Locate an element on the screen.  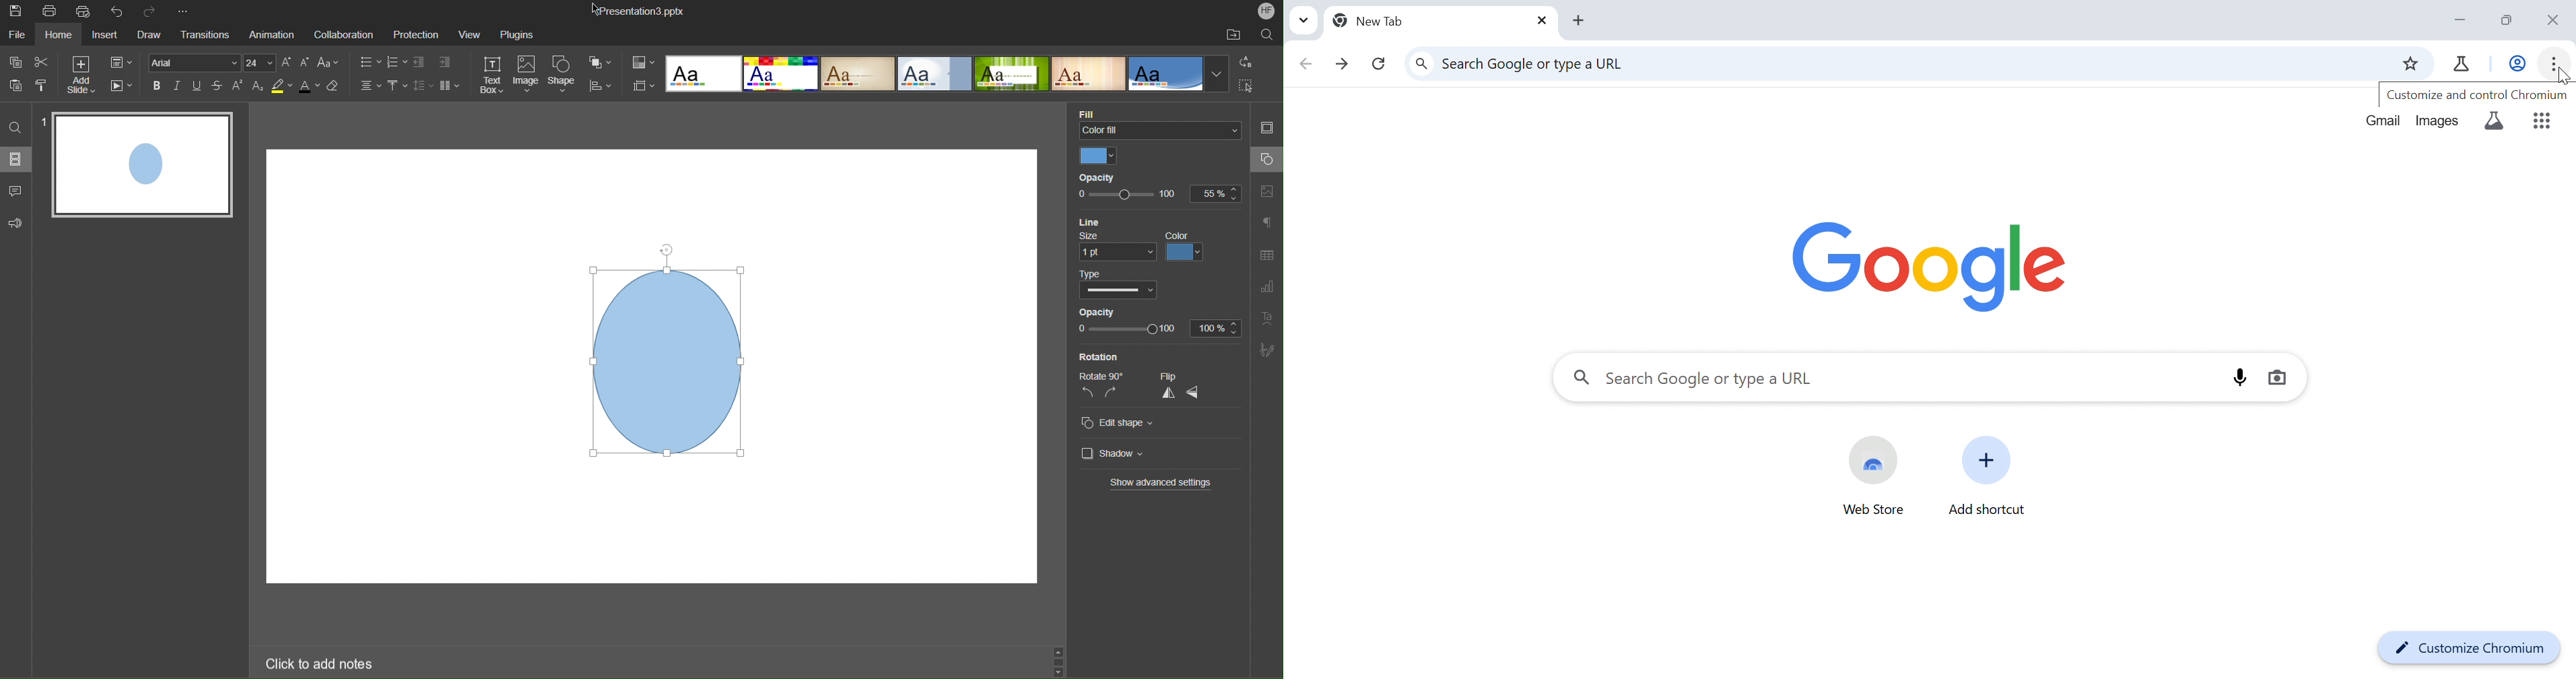
Copy is located at coordinates (16, 62).